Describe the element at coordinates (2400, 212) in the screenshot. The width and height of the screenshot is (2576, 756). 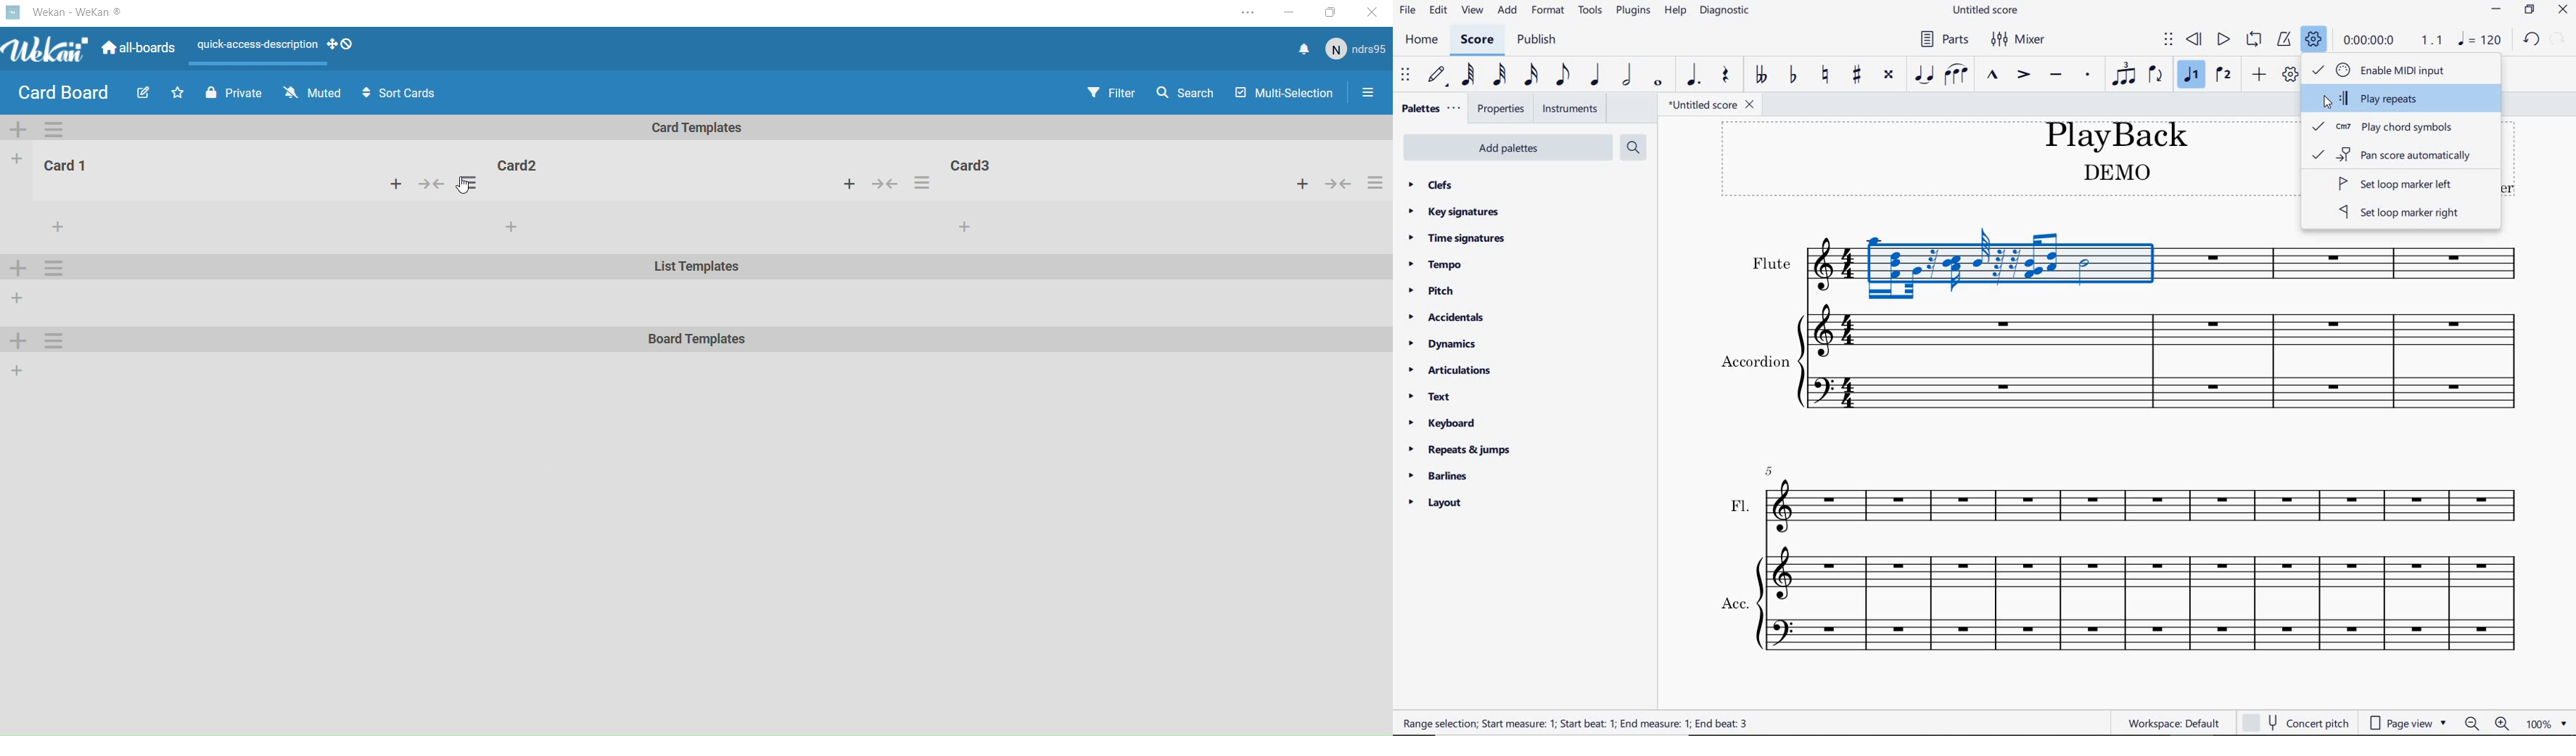
I see `set loop marker right` at that location.